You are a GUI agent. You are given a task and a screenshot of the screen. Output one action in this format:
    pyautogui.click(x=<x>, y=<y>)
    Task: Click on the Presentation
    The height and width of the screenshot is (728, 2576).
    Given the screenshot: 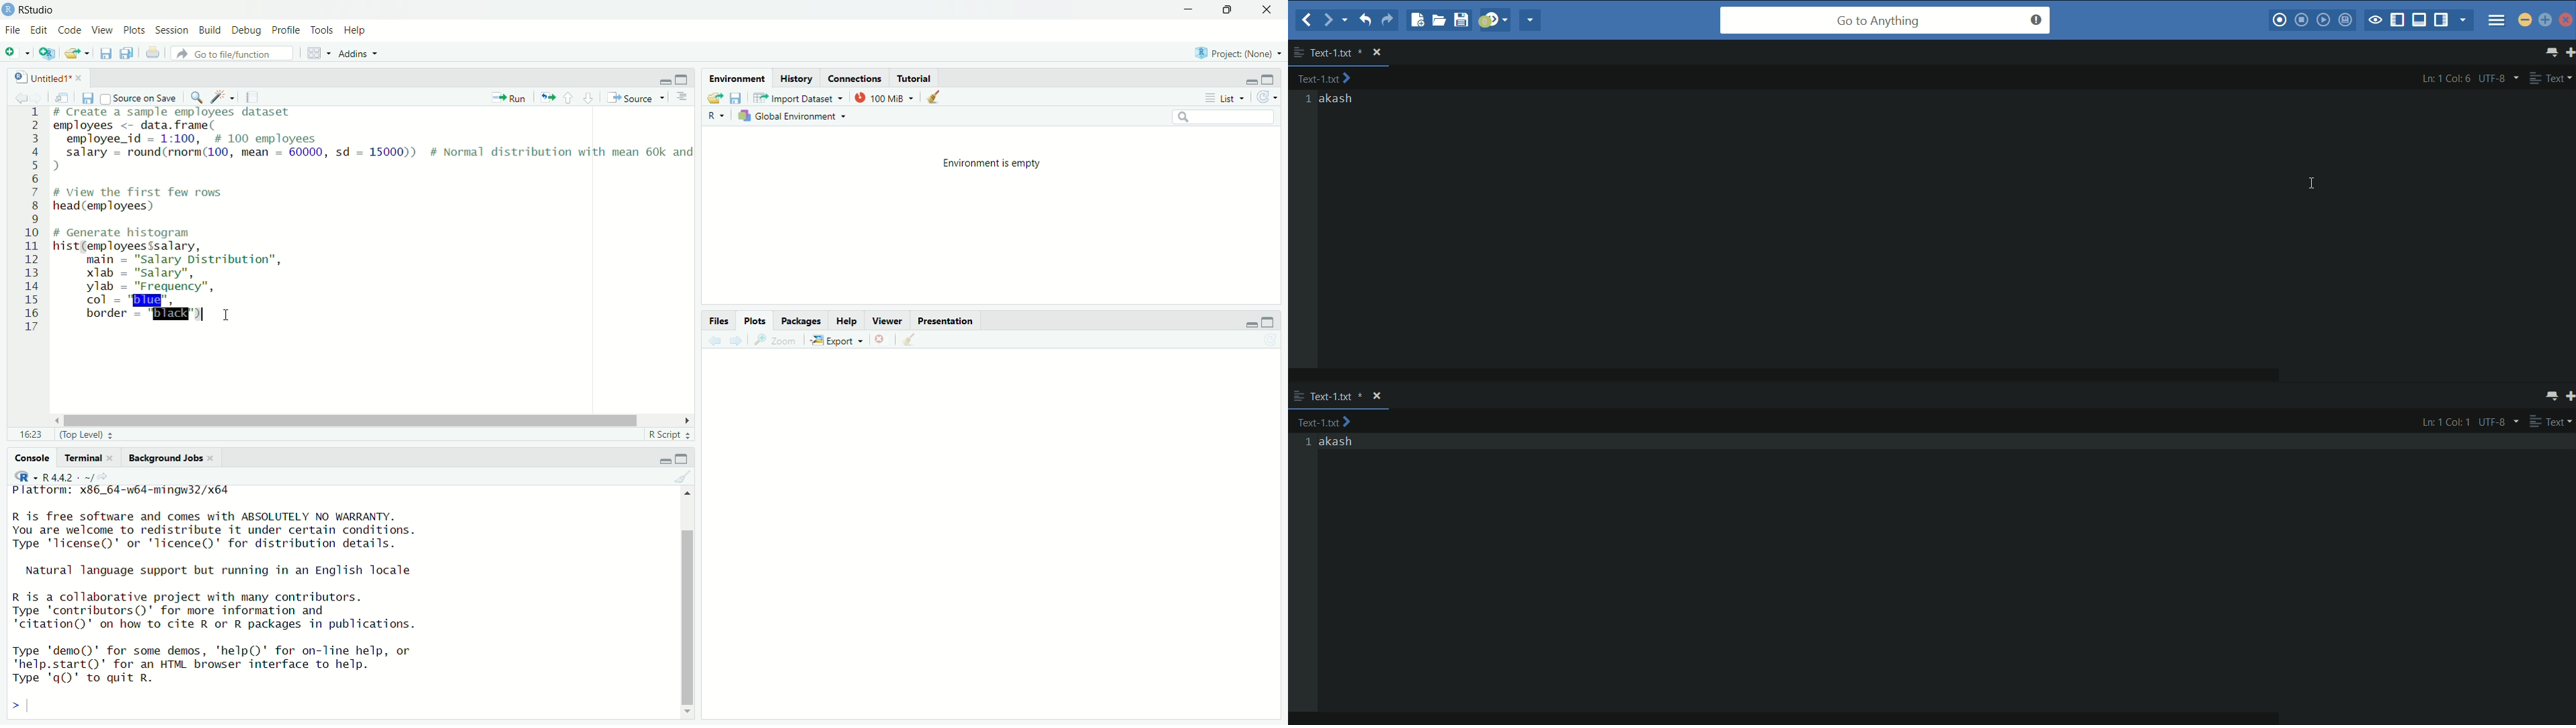 What is the action you would take?
    pyautogui.click(x=947, y=321)
    